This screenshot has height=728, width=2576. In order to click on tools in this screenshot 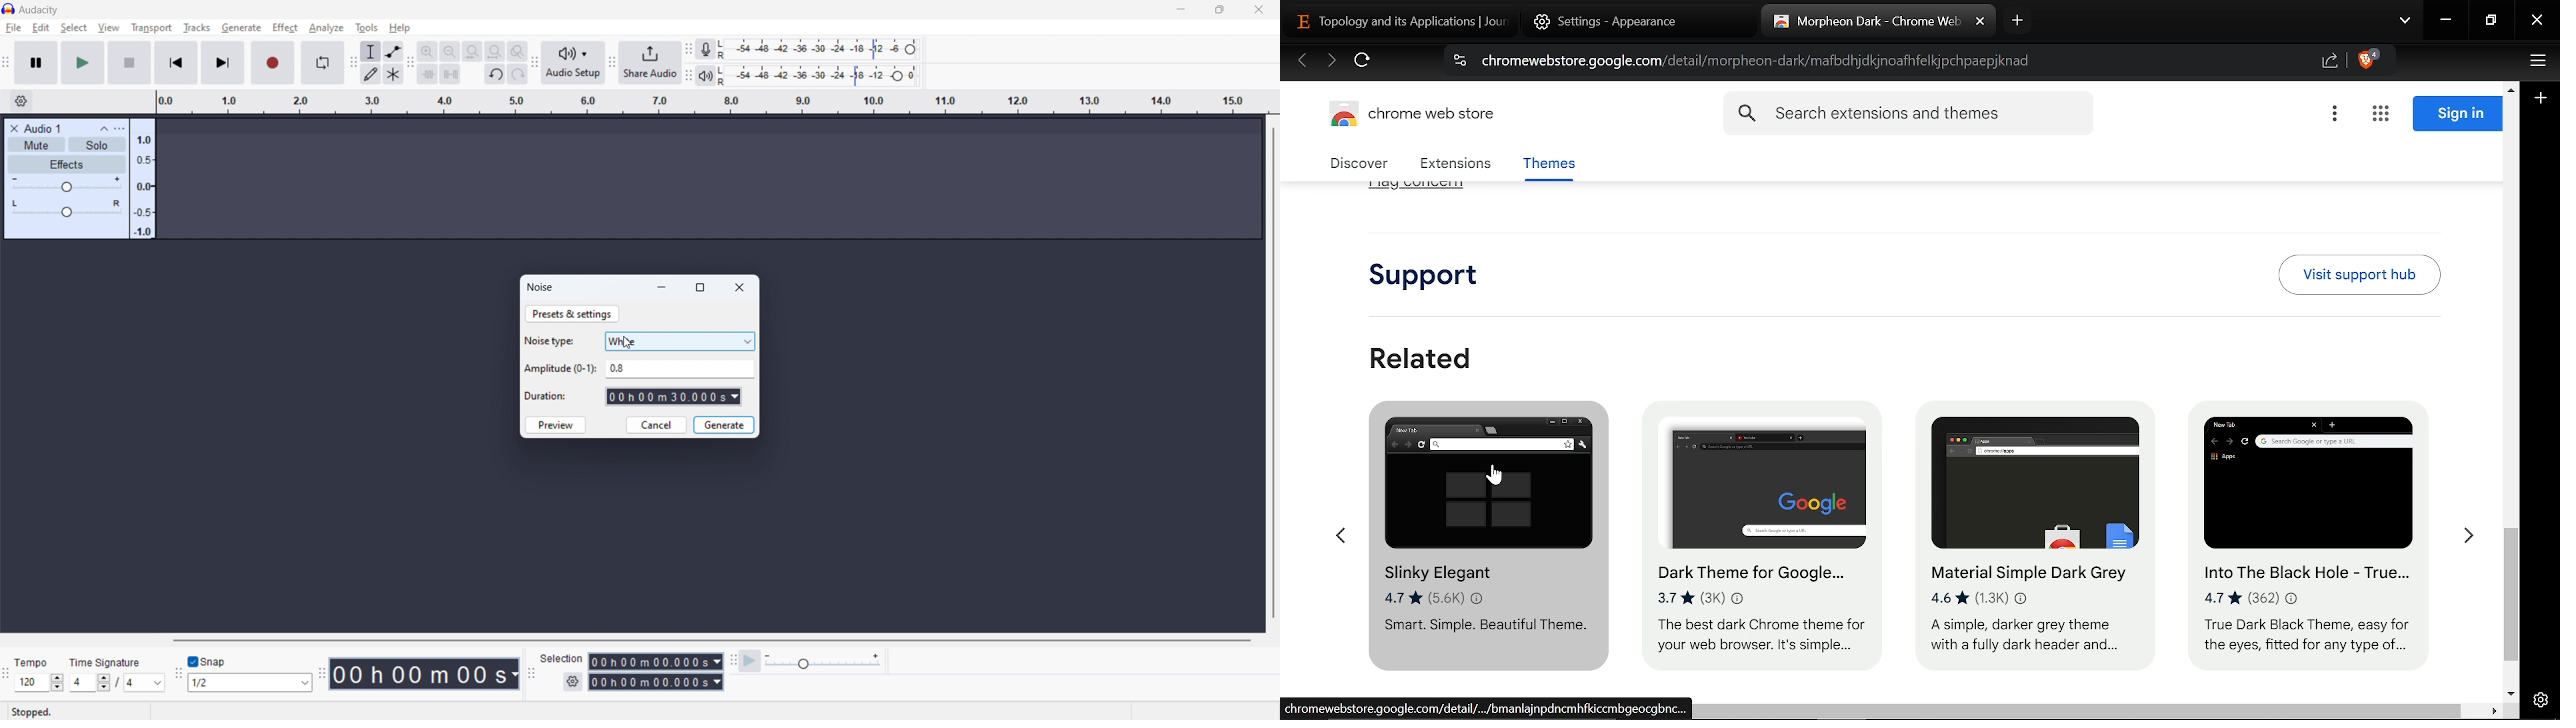, I will do `click(367, 27)`.